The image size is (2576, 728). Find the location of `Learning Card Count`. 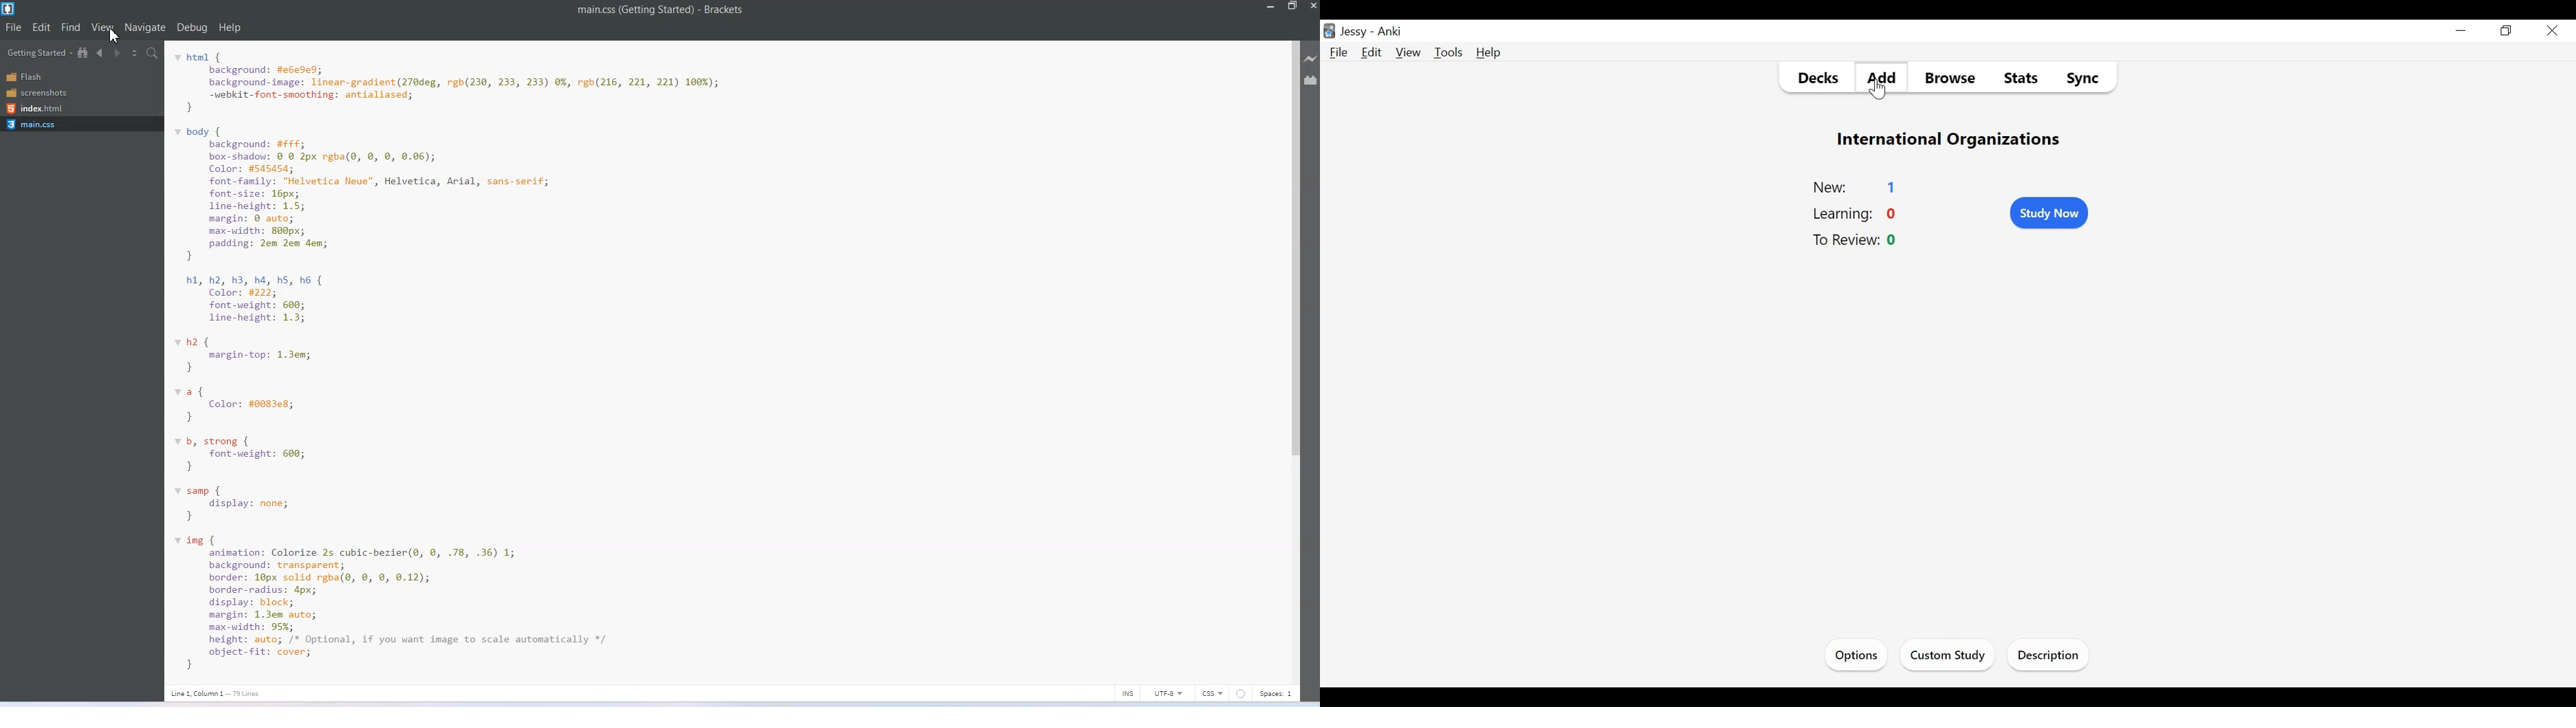

Learning Card Count is located at coordinates (1893, 215).